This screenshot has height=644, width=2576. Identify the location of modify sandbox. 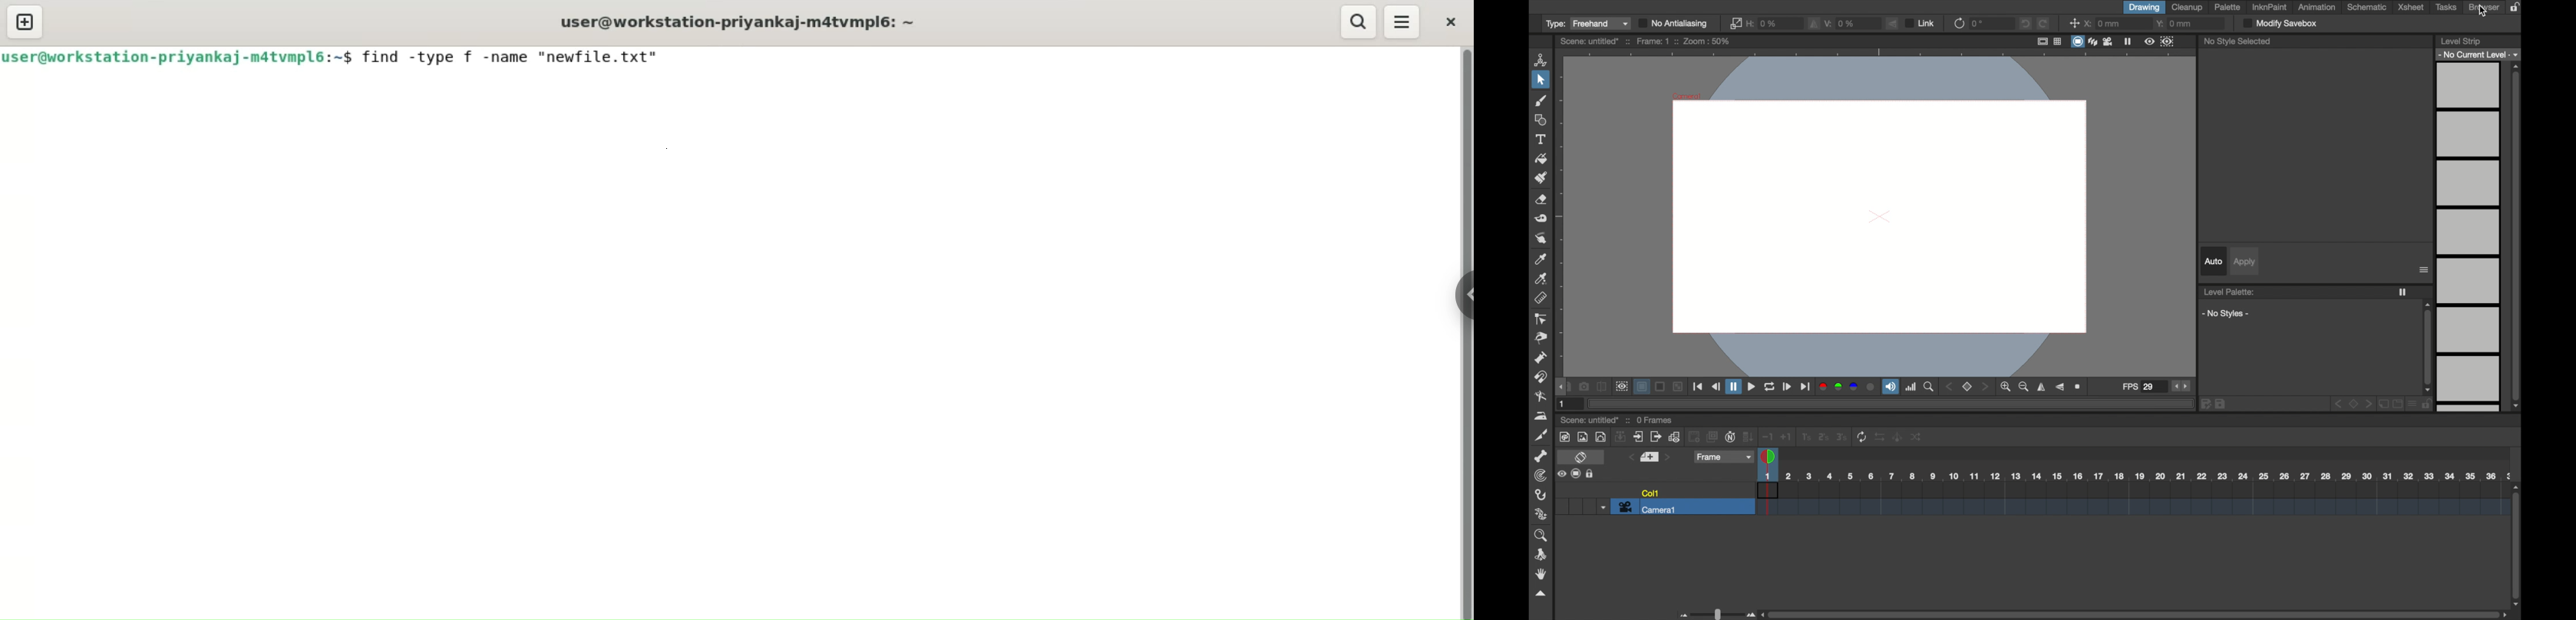
(2282, 23).